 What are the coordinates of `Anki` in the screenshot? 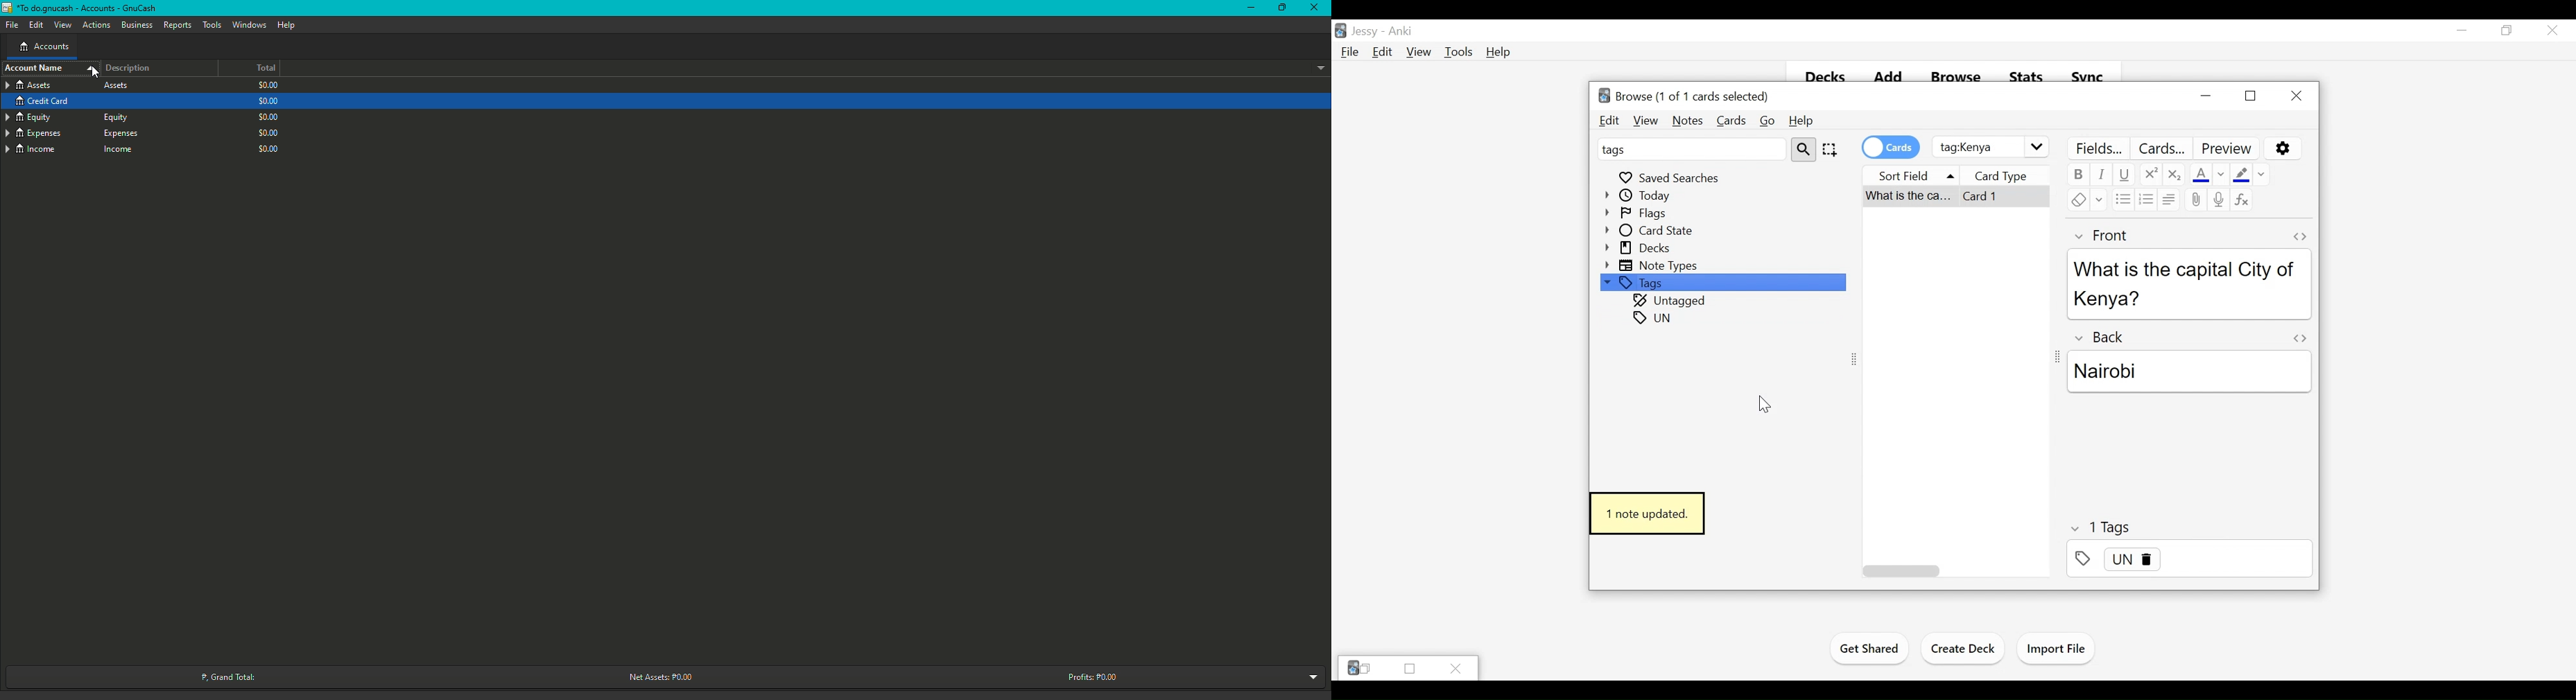 It's located at (1400, 32).